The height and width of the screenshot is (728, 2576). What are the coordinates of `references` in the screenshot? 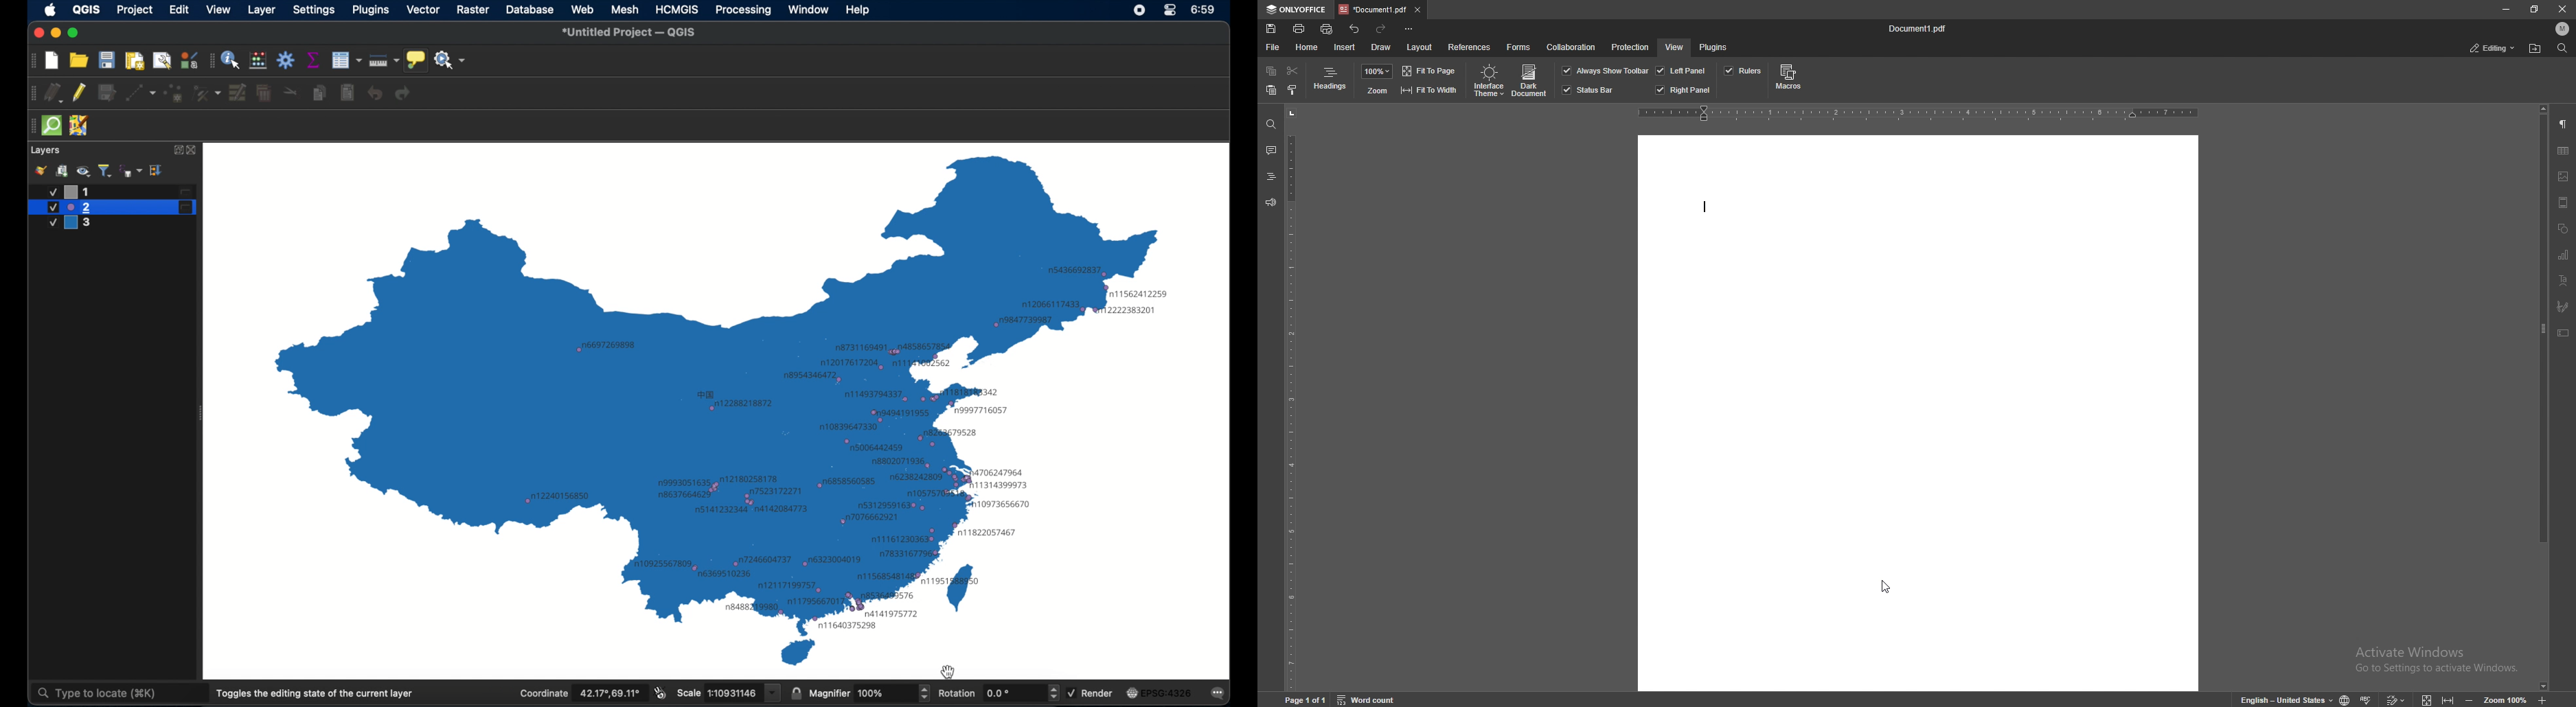 It's located at (1470, 46).